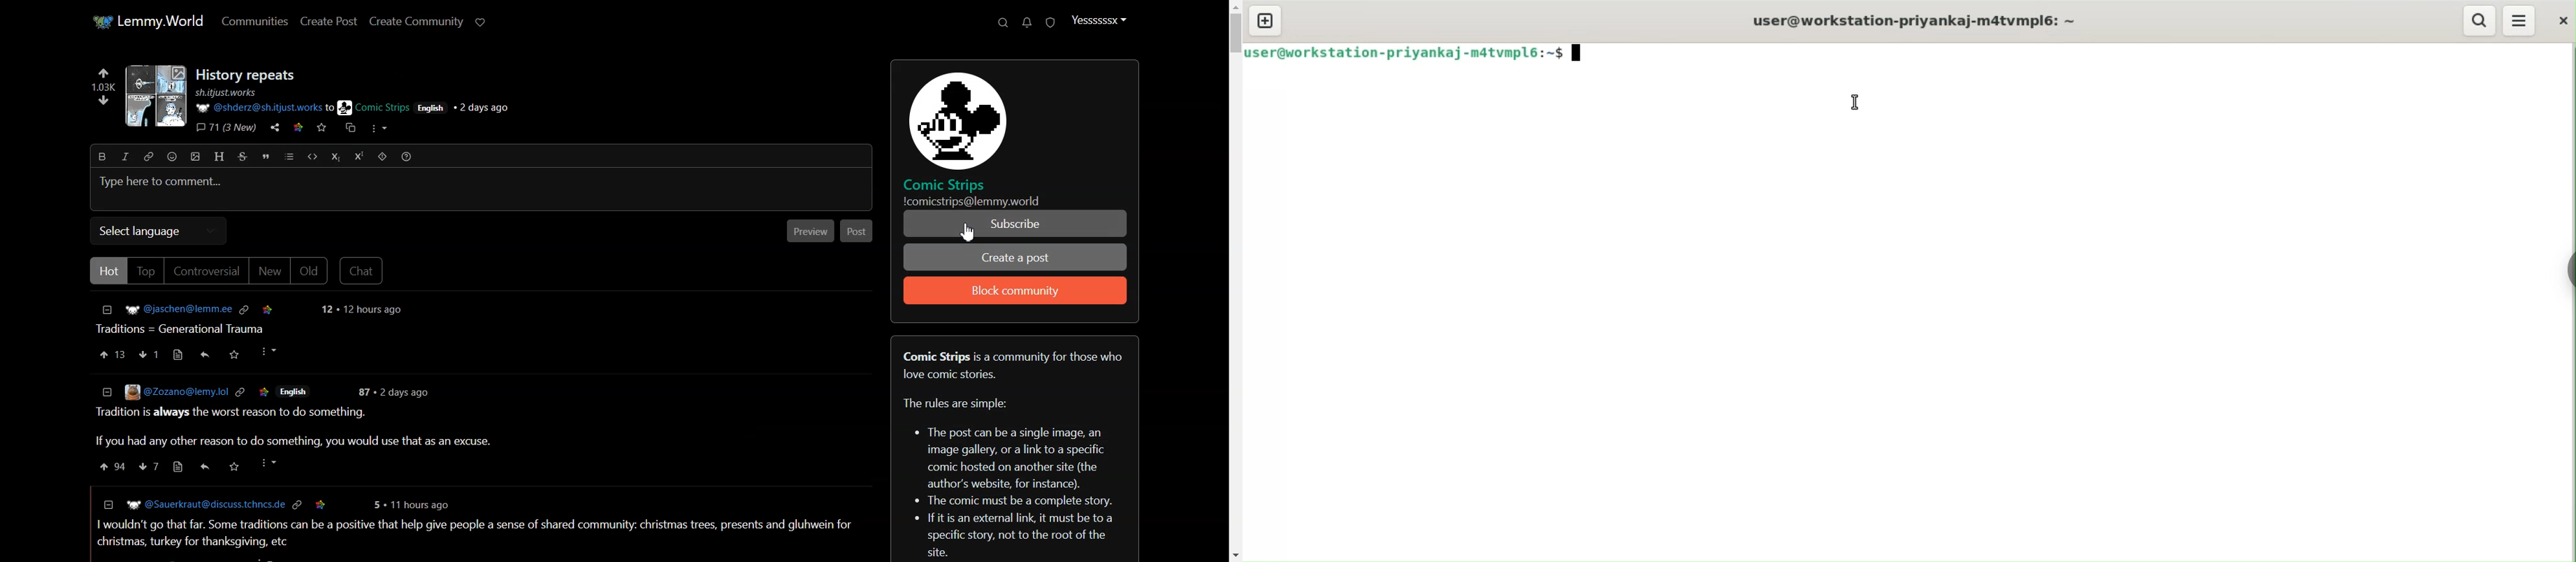  I want to click on block community, so click(1015, 291).